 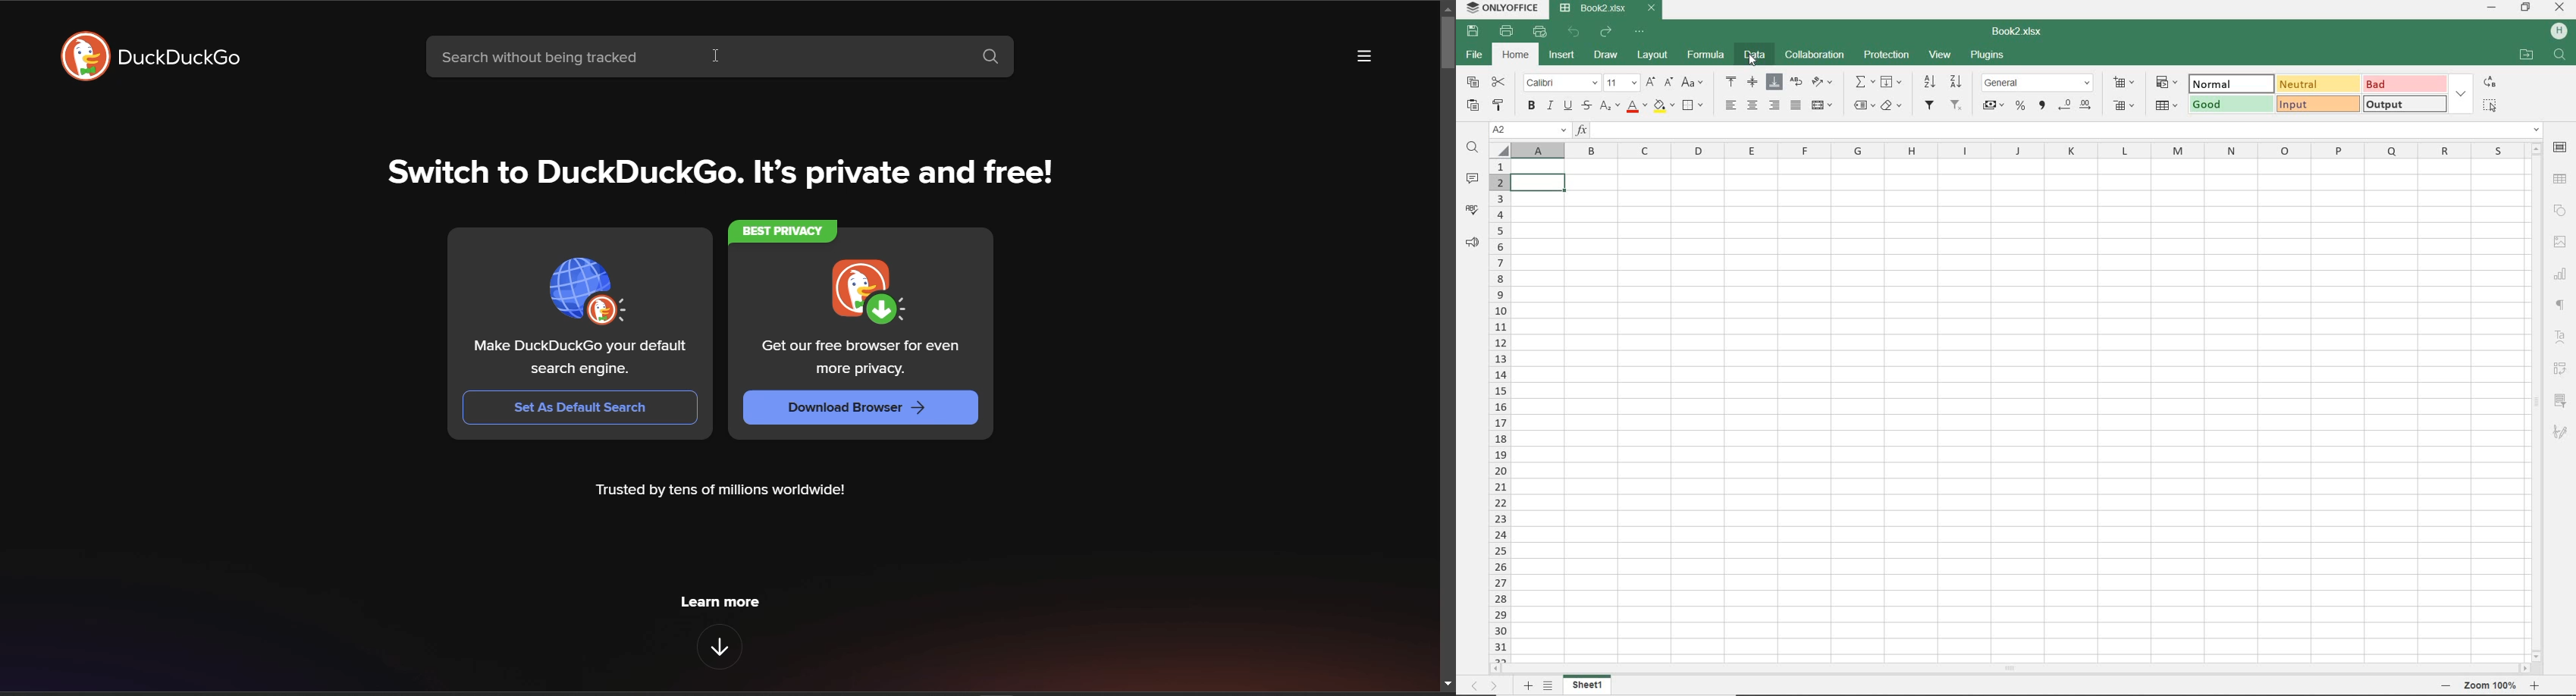 What do you see at coordinates (1539, 183) in the screenshot?
I see `SELECTED CELL` at bounding box center [1539, 183].